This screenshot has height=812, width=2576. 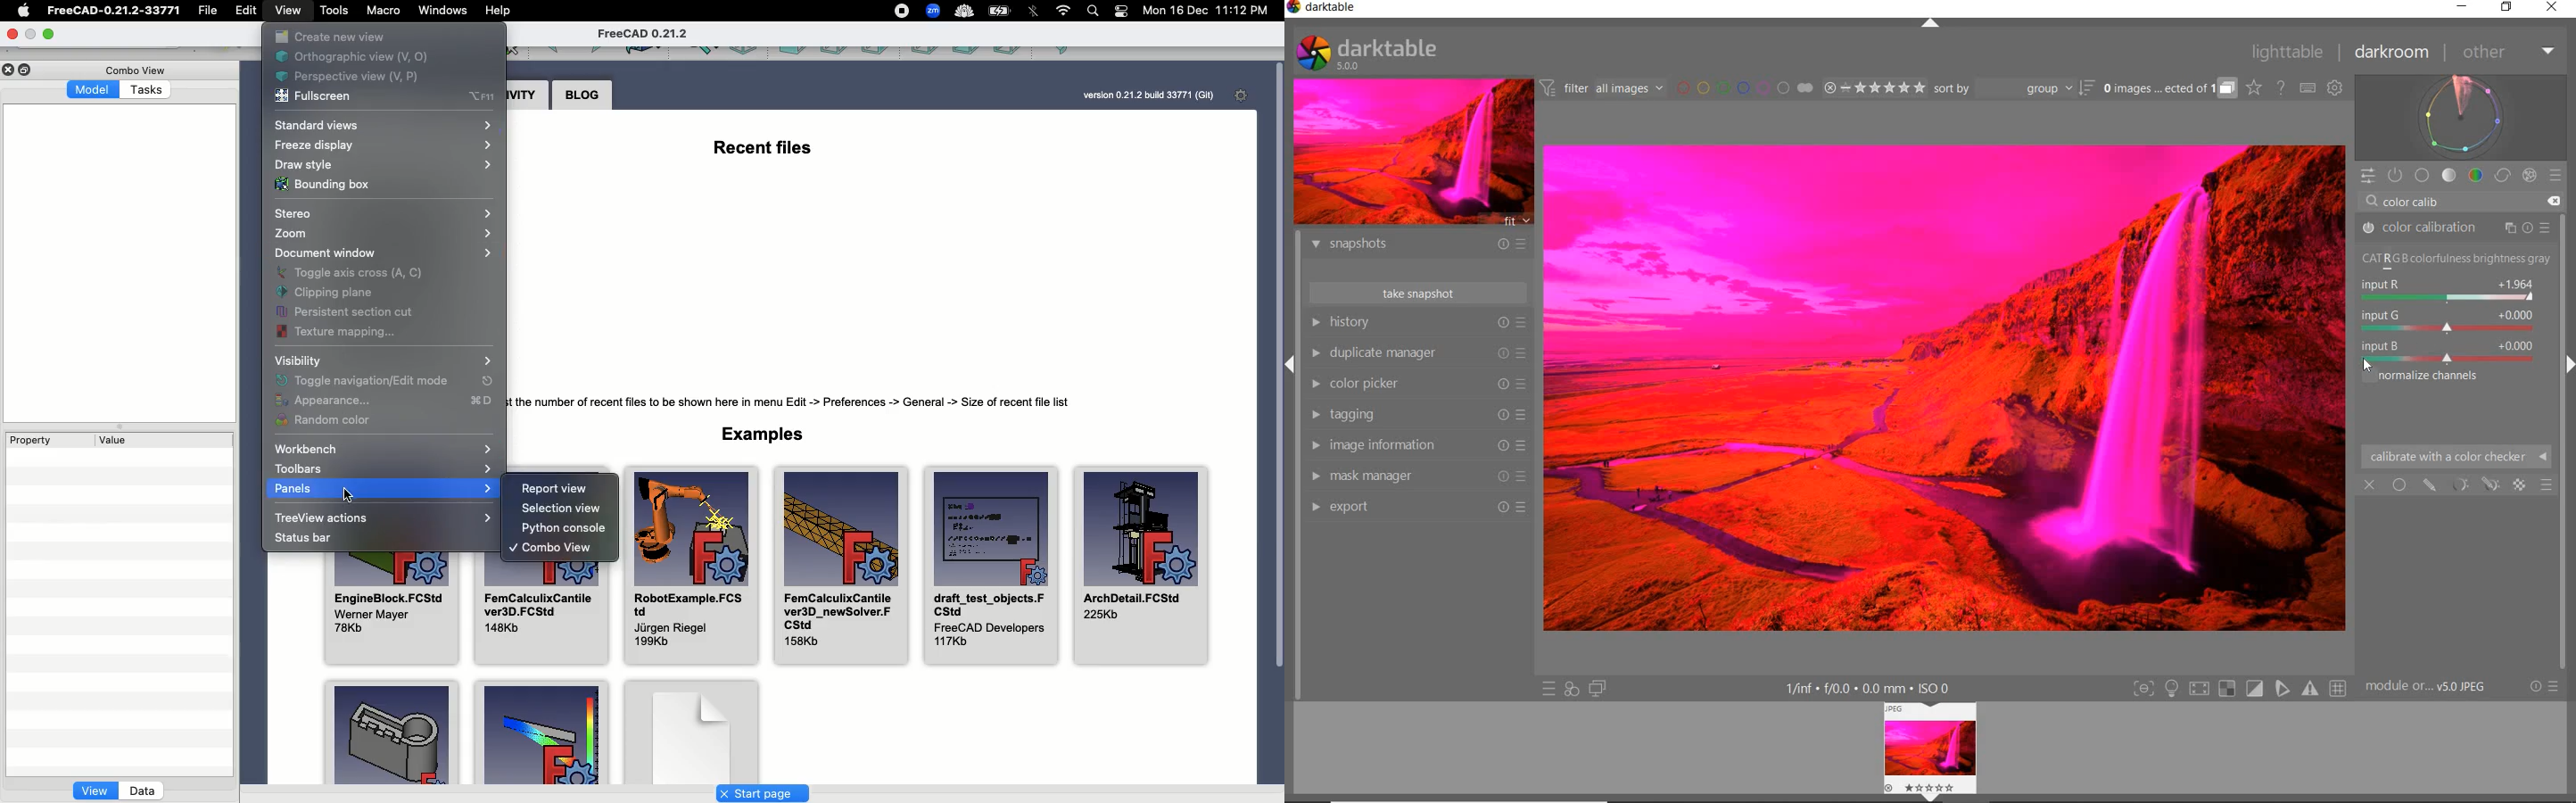 I want to click on Combo view, so click(x=136, y=70).